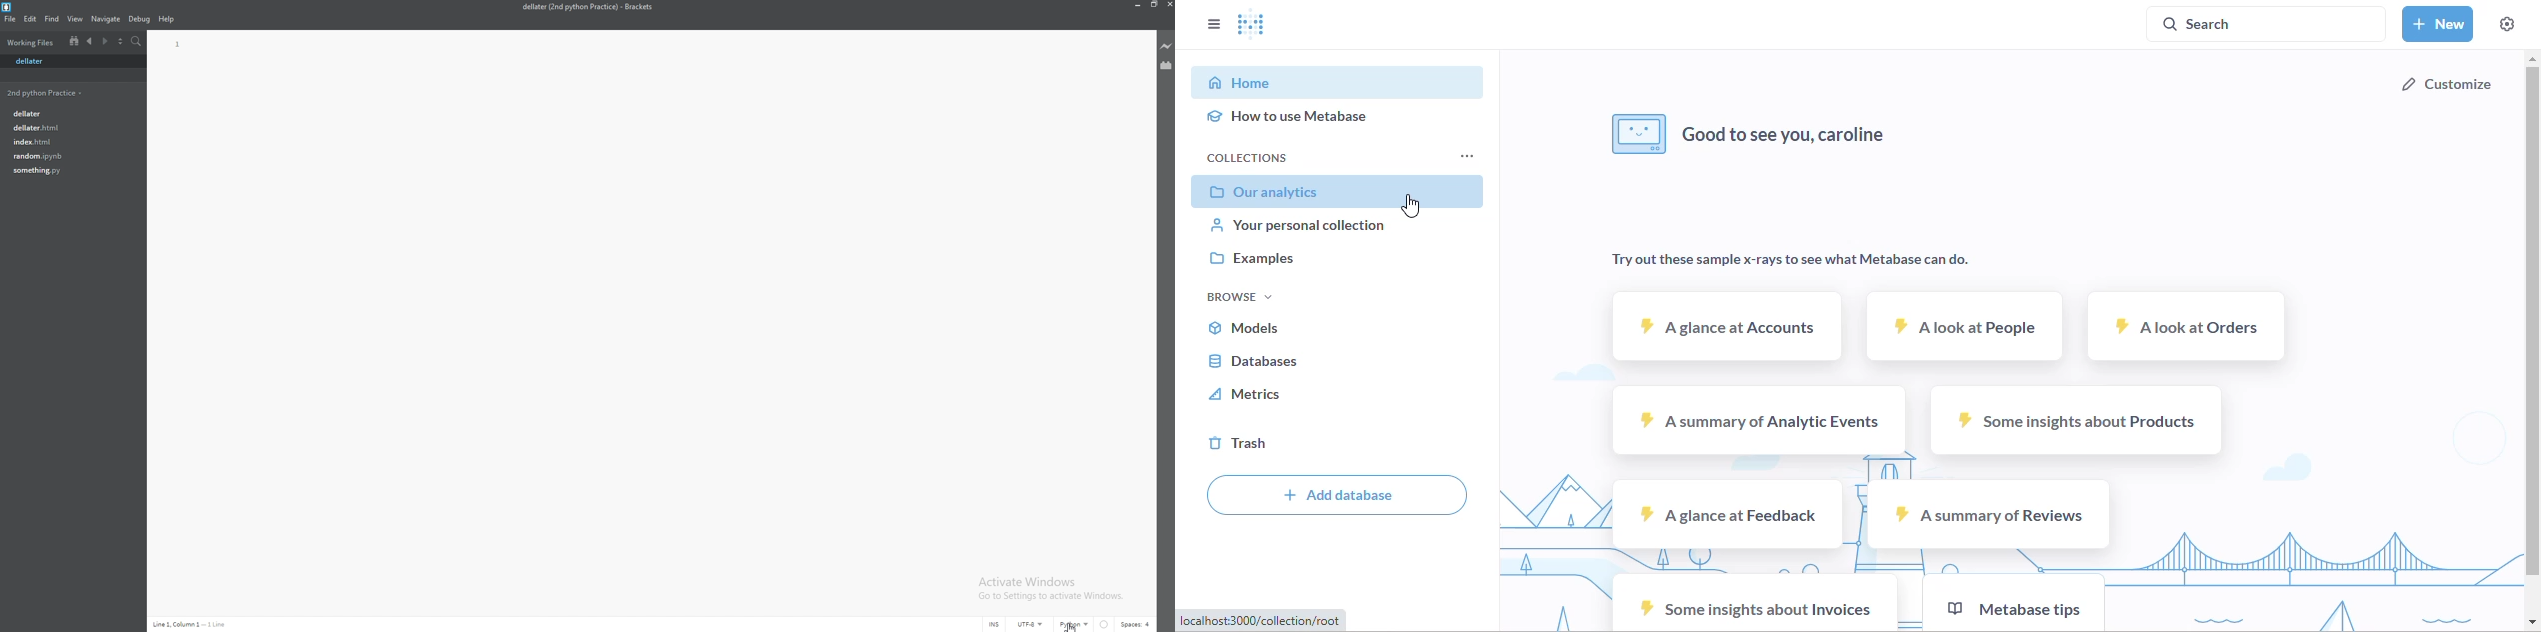 The image size is (2548, 644). Describe the element at coordinates (106, 20) in the screenshot. I see `navigate` at that location.